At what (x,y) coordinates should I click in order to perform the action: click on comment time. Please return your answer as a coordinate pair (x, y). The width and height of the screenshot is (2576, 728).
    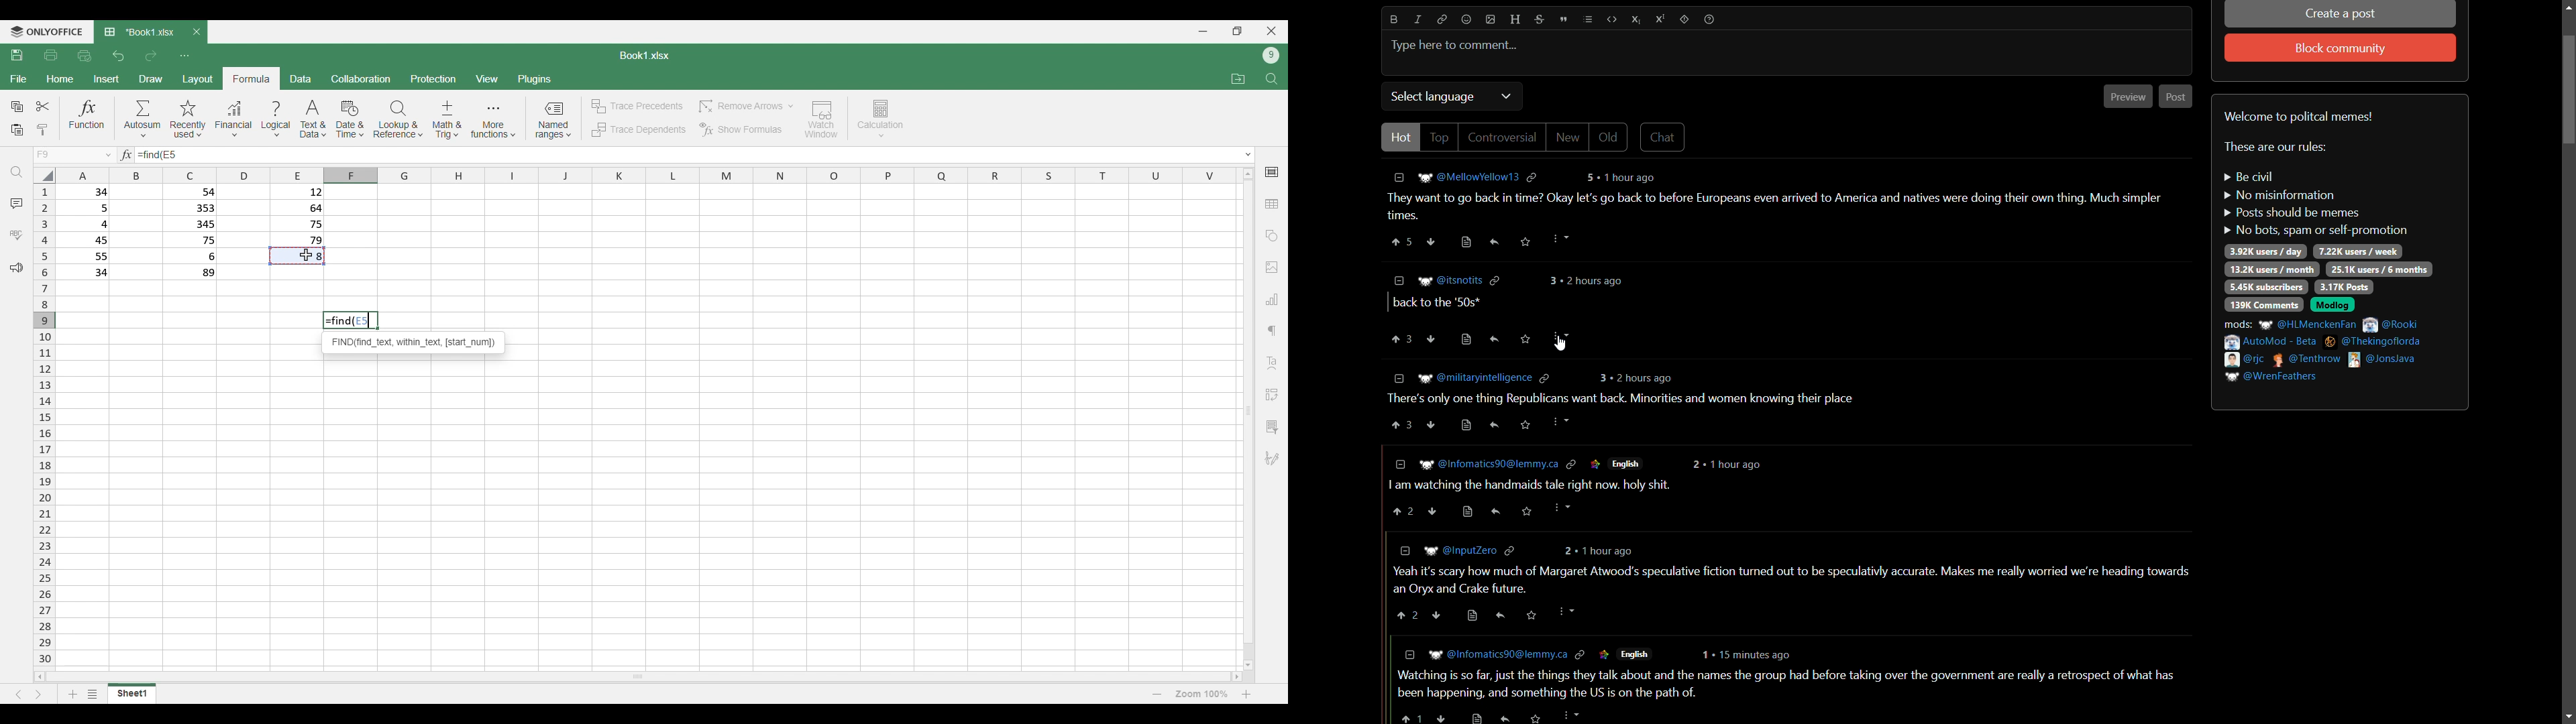
    Looking at the image, I should click on (1589, 281).